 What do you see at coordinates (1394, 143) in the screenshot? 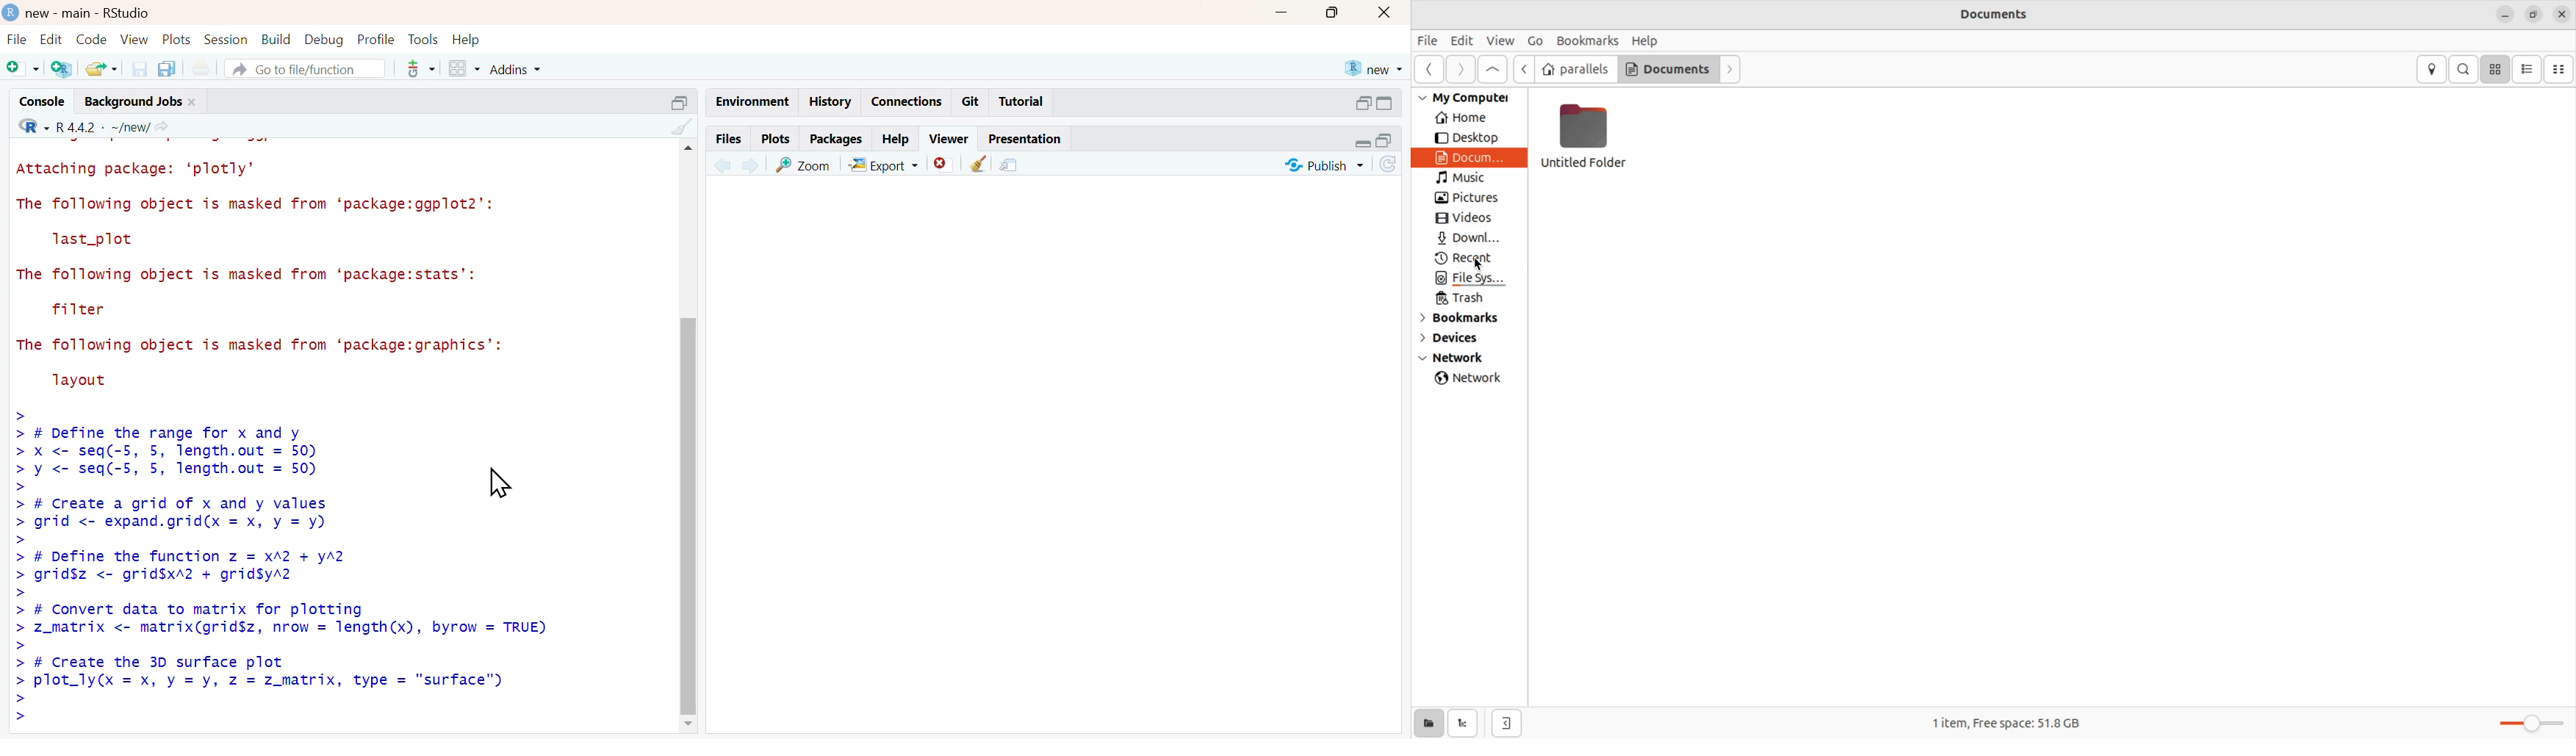
I see `maximize` at bounding box center [1394, 143].